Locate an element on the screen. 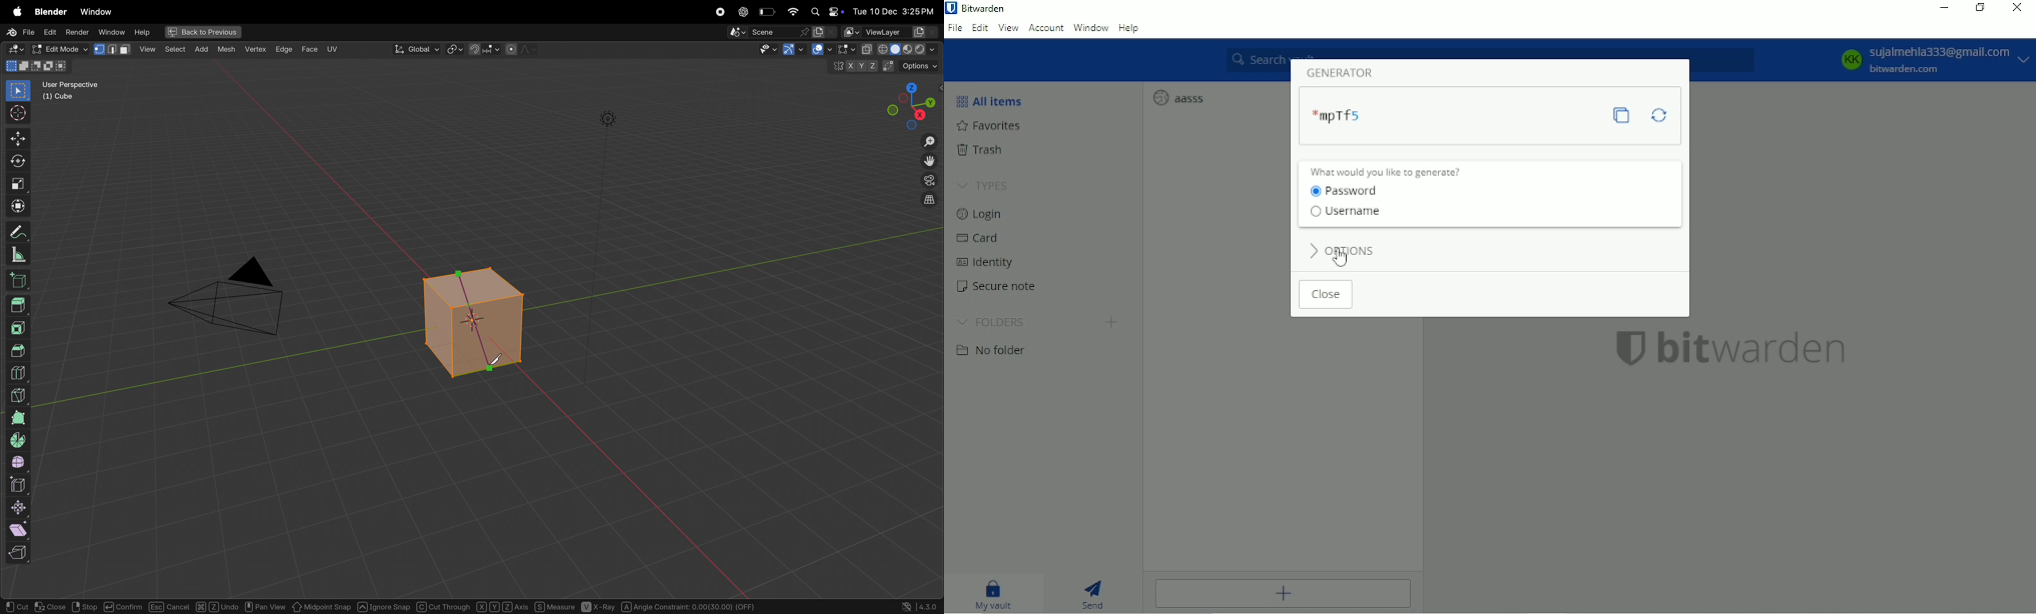 This screenshot has height=616, width=2044. Midpoint Snap is located at coordinates (322, 606).